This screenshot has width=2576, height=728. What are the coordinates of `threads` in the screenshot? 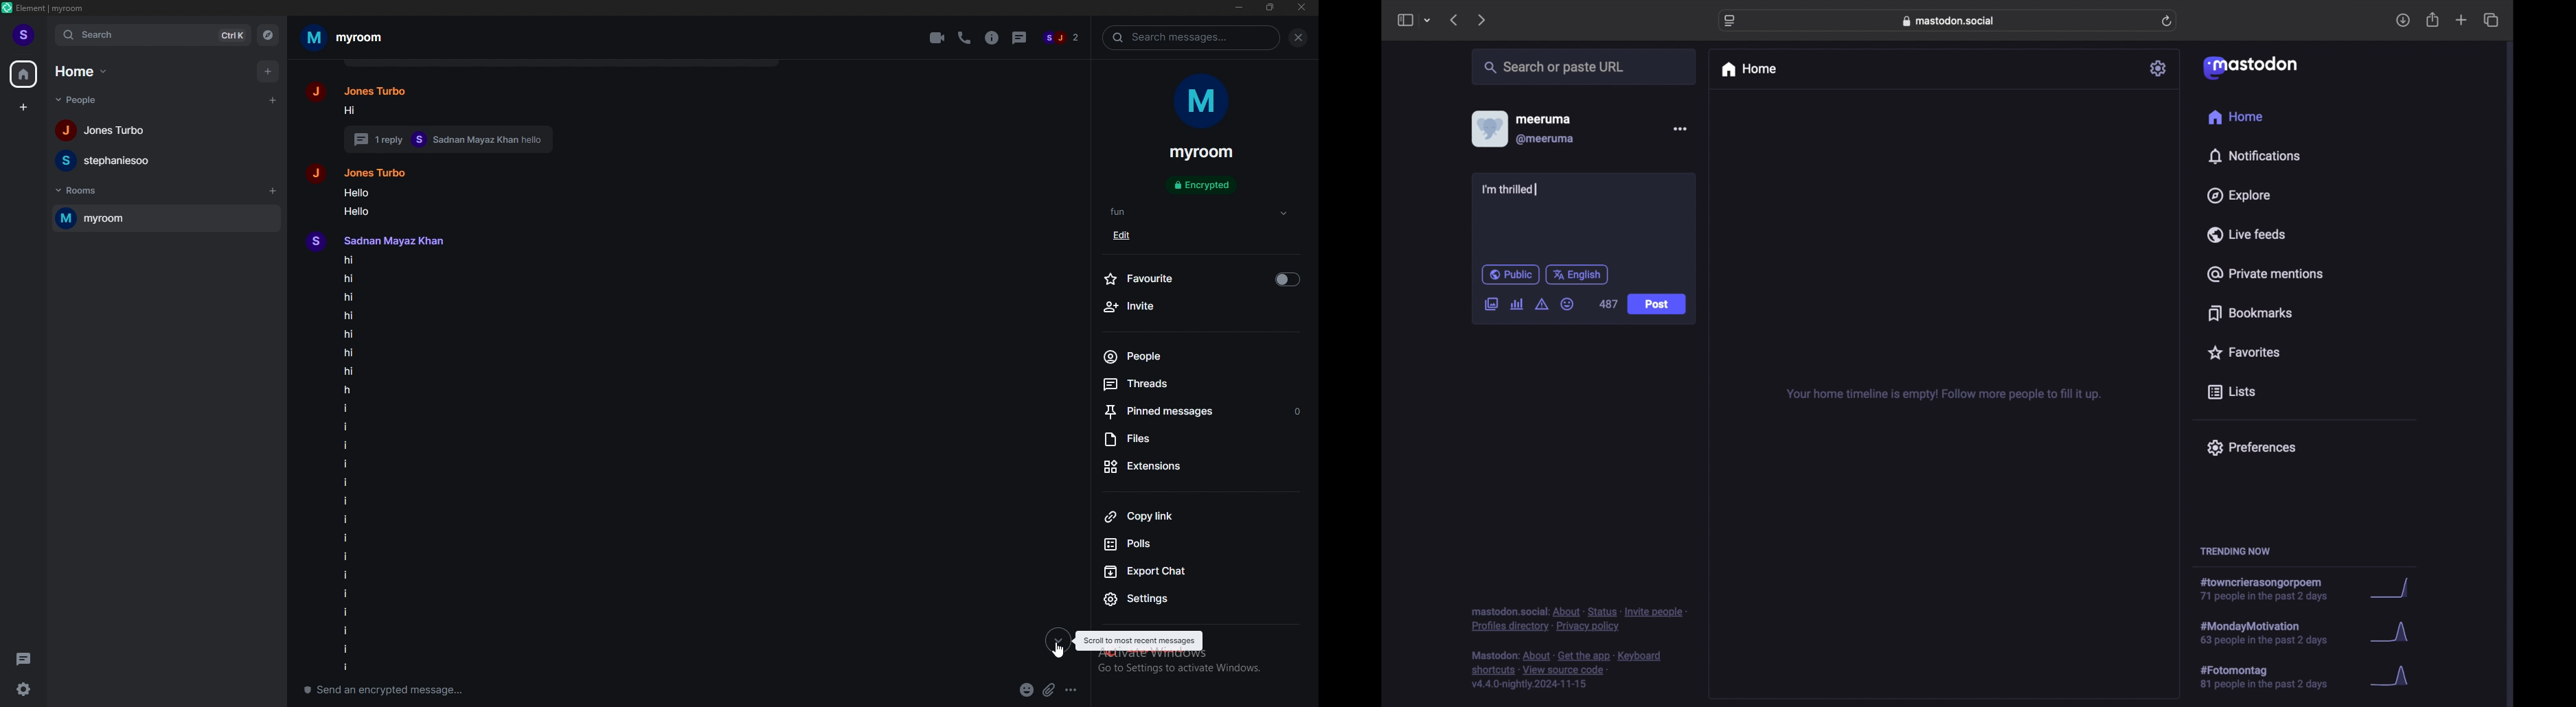 It's located at (23, 659).